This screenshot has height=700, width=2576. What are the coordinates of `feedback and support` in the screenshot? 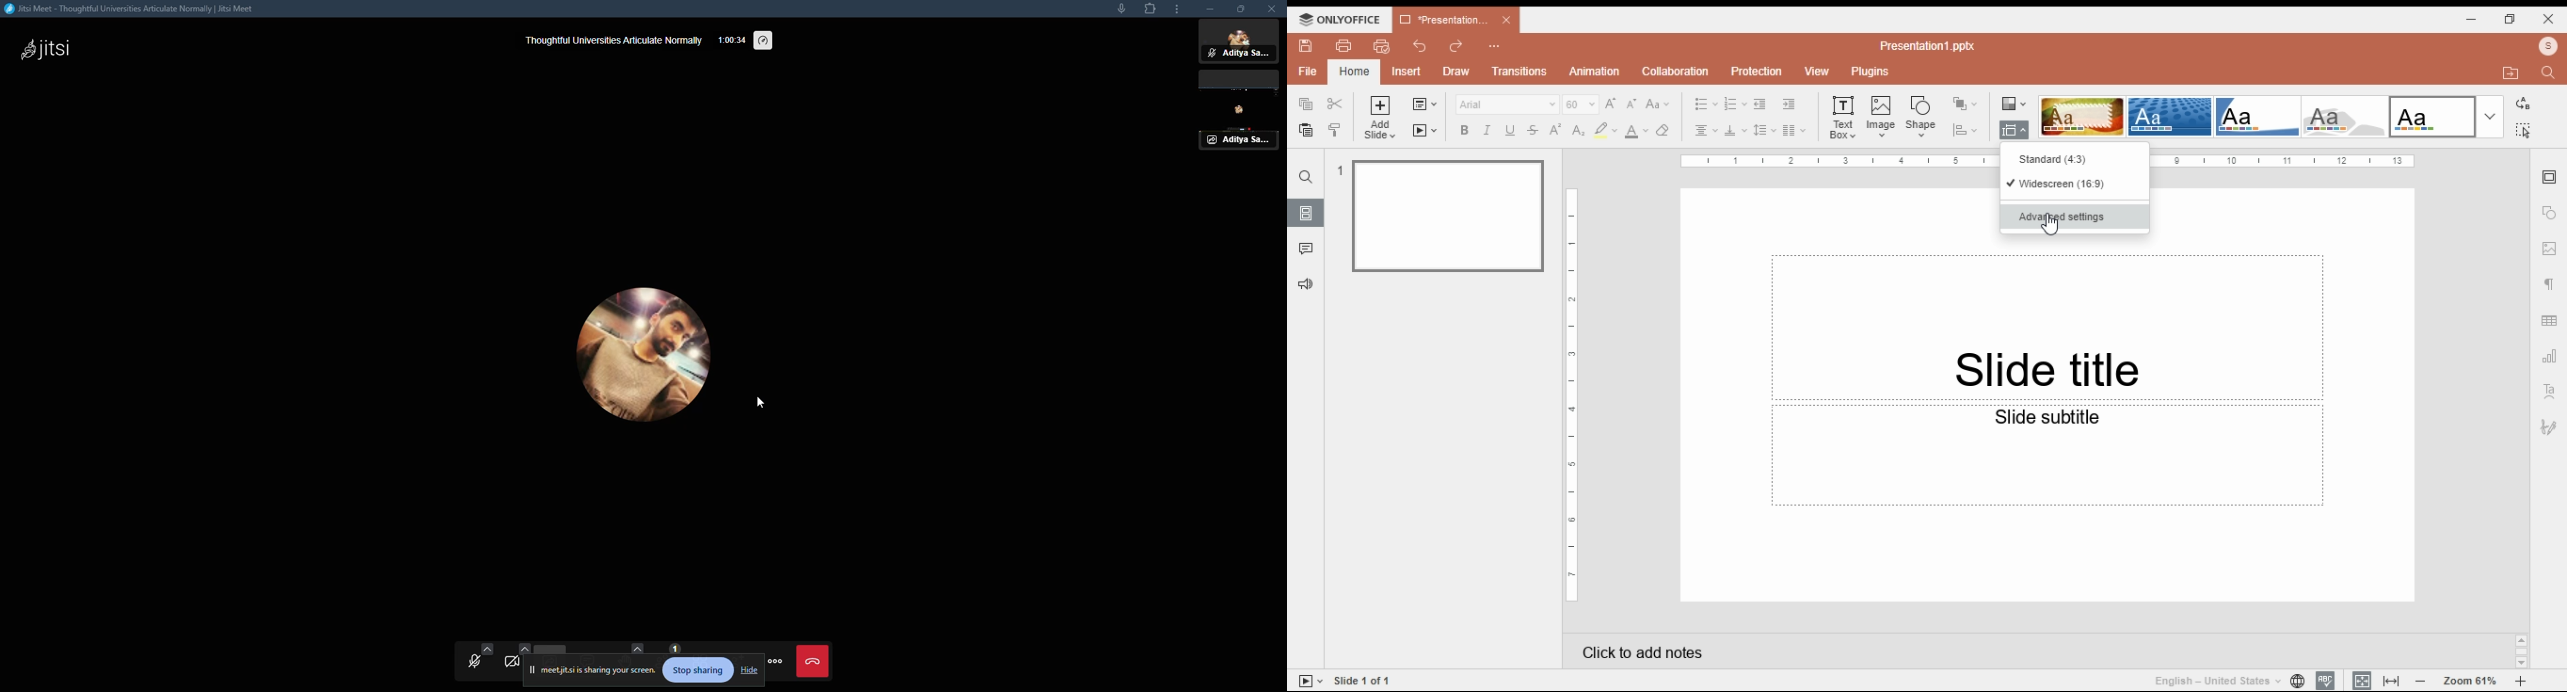 It's located at (1307, 285).